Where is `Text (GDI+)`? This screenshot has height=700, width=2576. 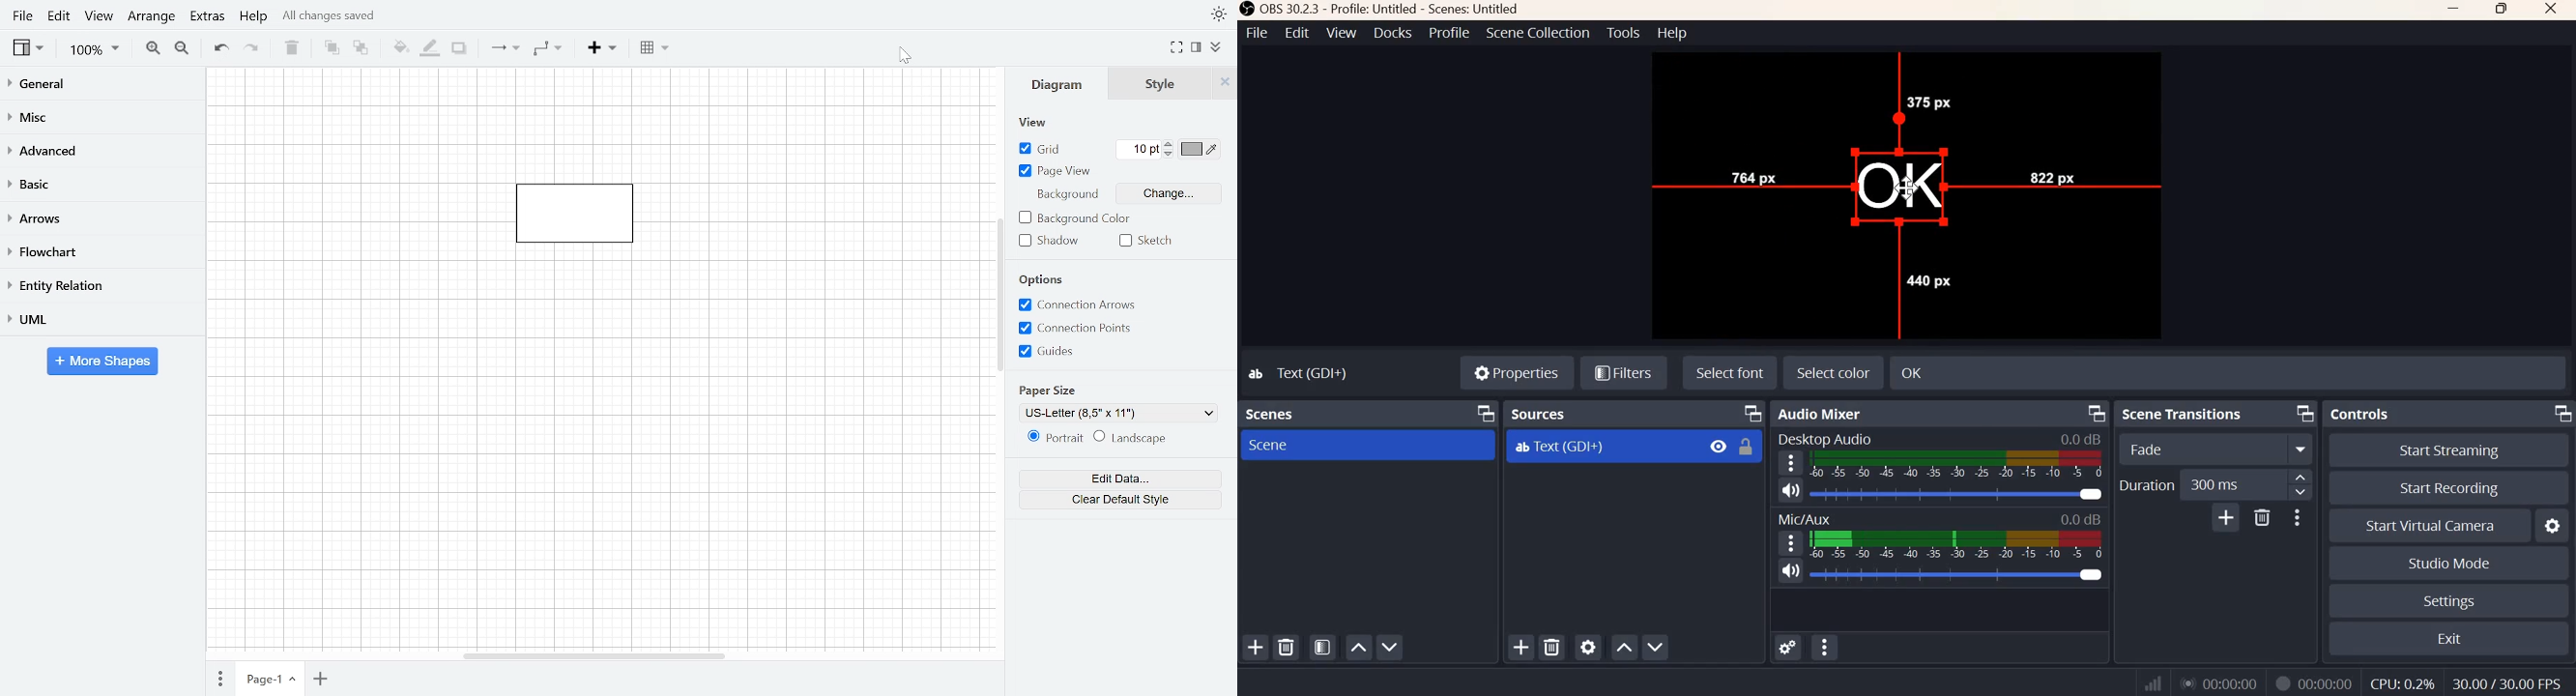
Text (GDI+) is located at coordinates (1559, 447).